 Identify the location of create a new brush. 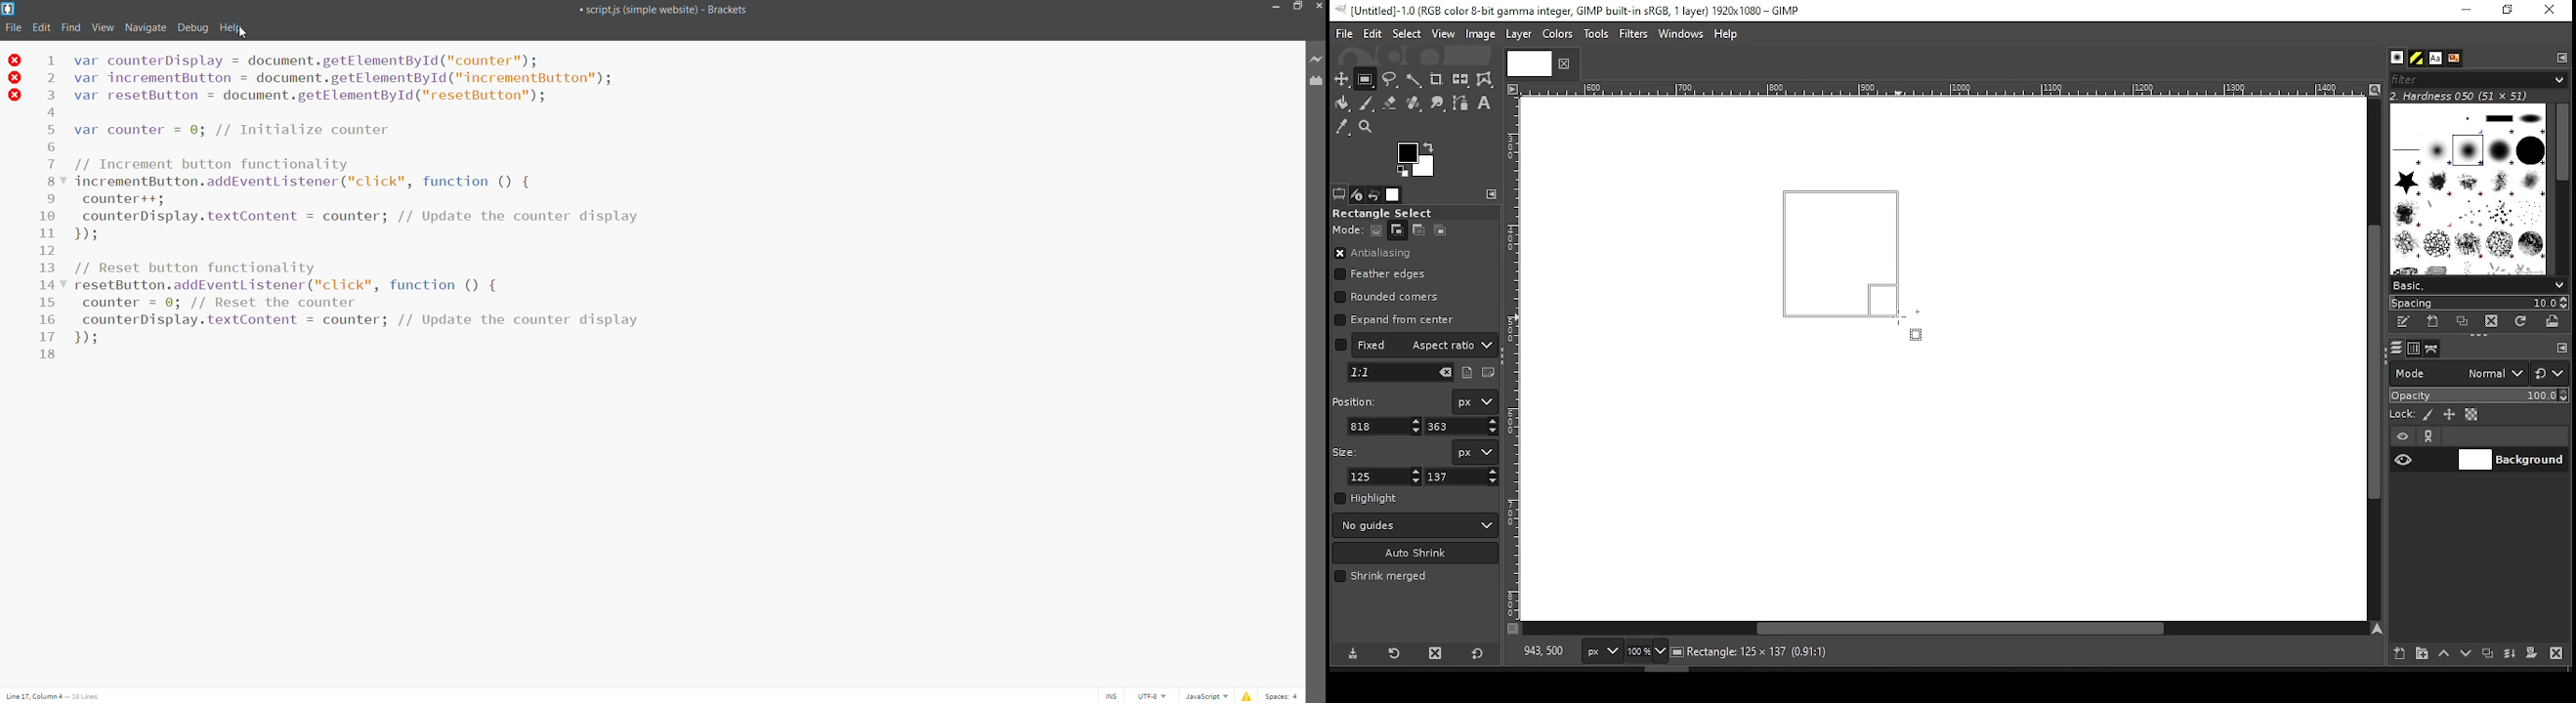
(2435, 321).